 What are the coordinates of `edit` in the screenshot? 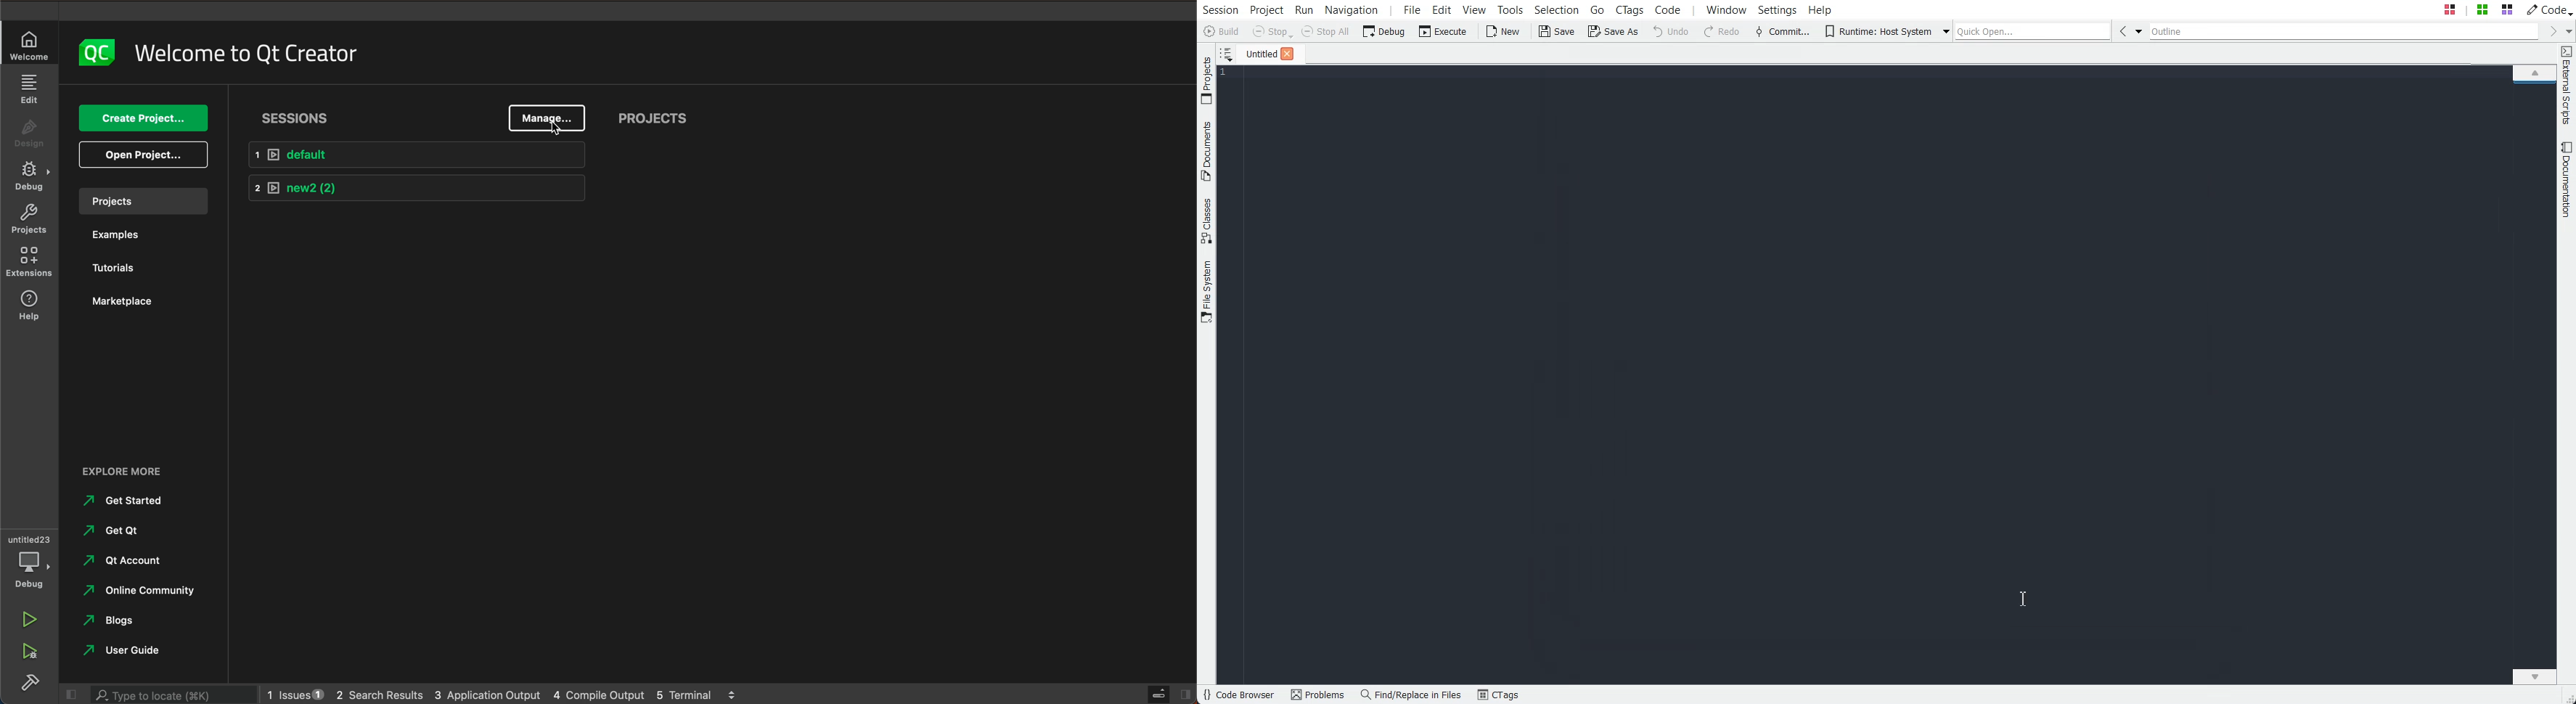 It's located at (32, 90).